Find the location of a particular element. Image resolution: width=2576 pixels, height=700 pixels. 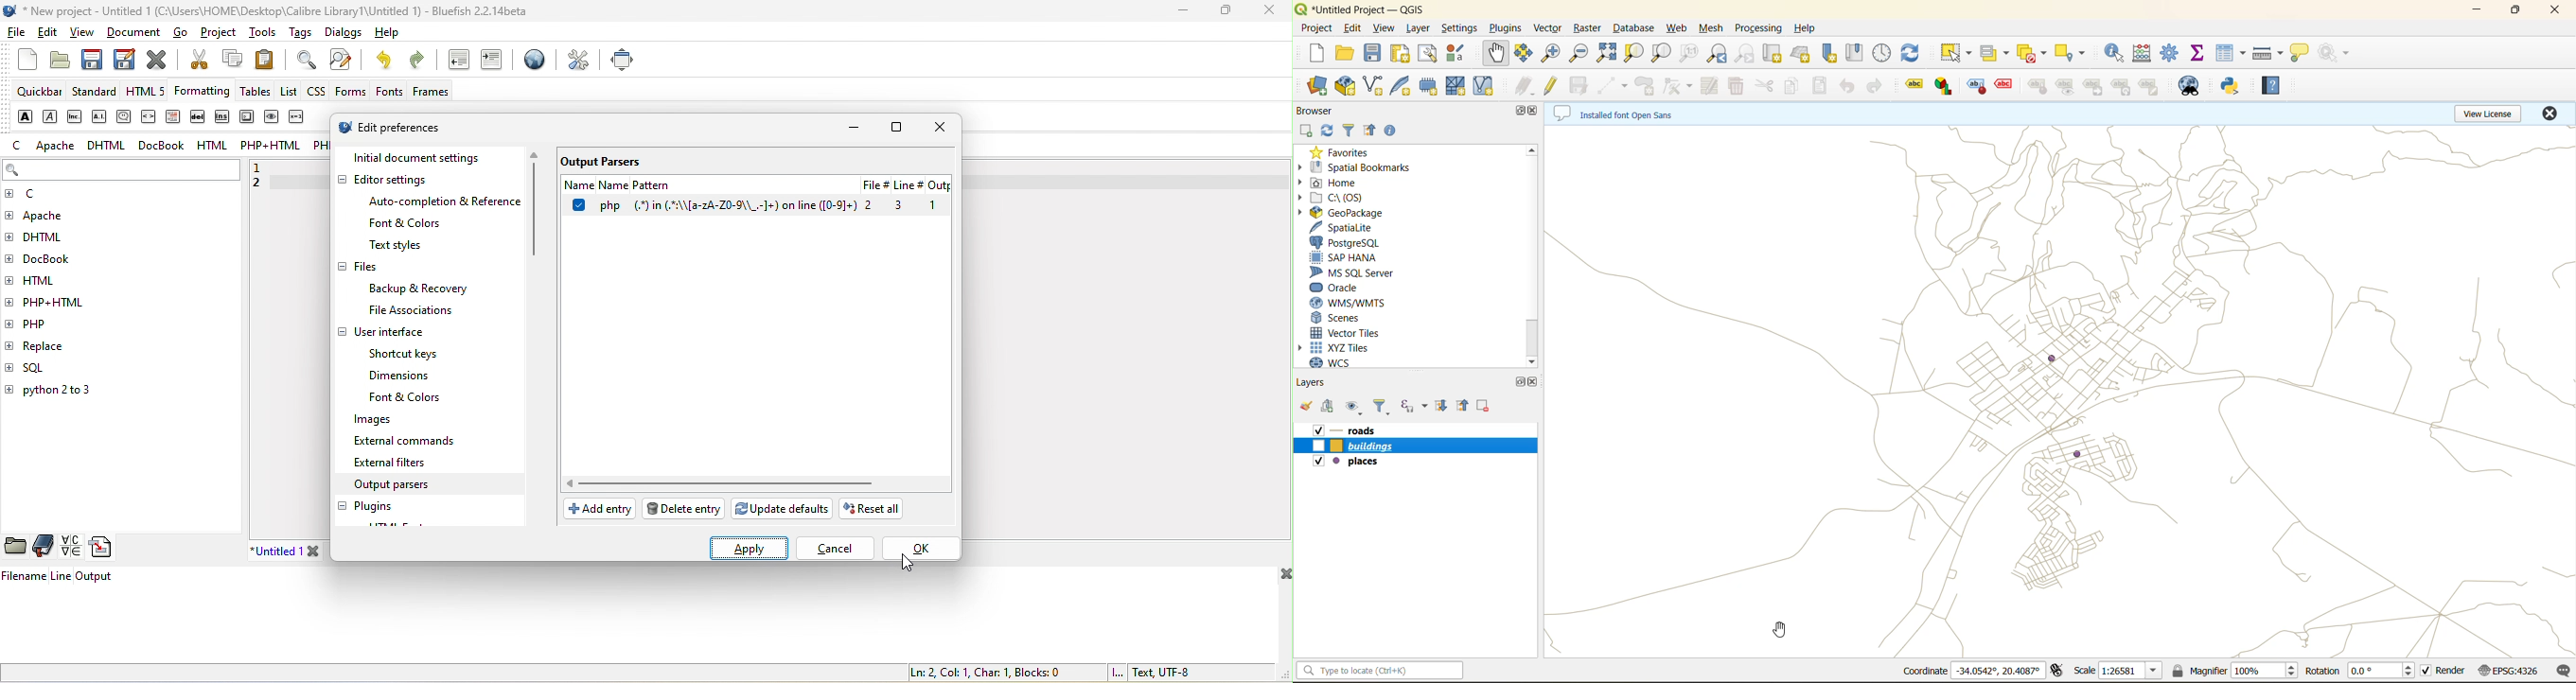

snippets is located at coordinates (105, 548).